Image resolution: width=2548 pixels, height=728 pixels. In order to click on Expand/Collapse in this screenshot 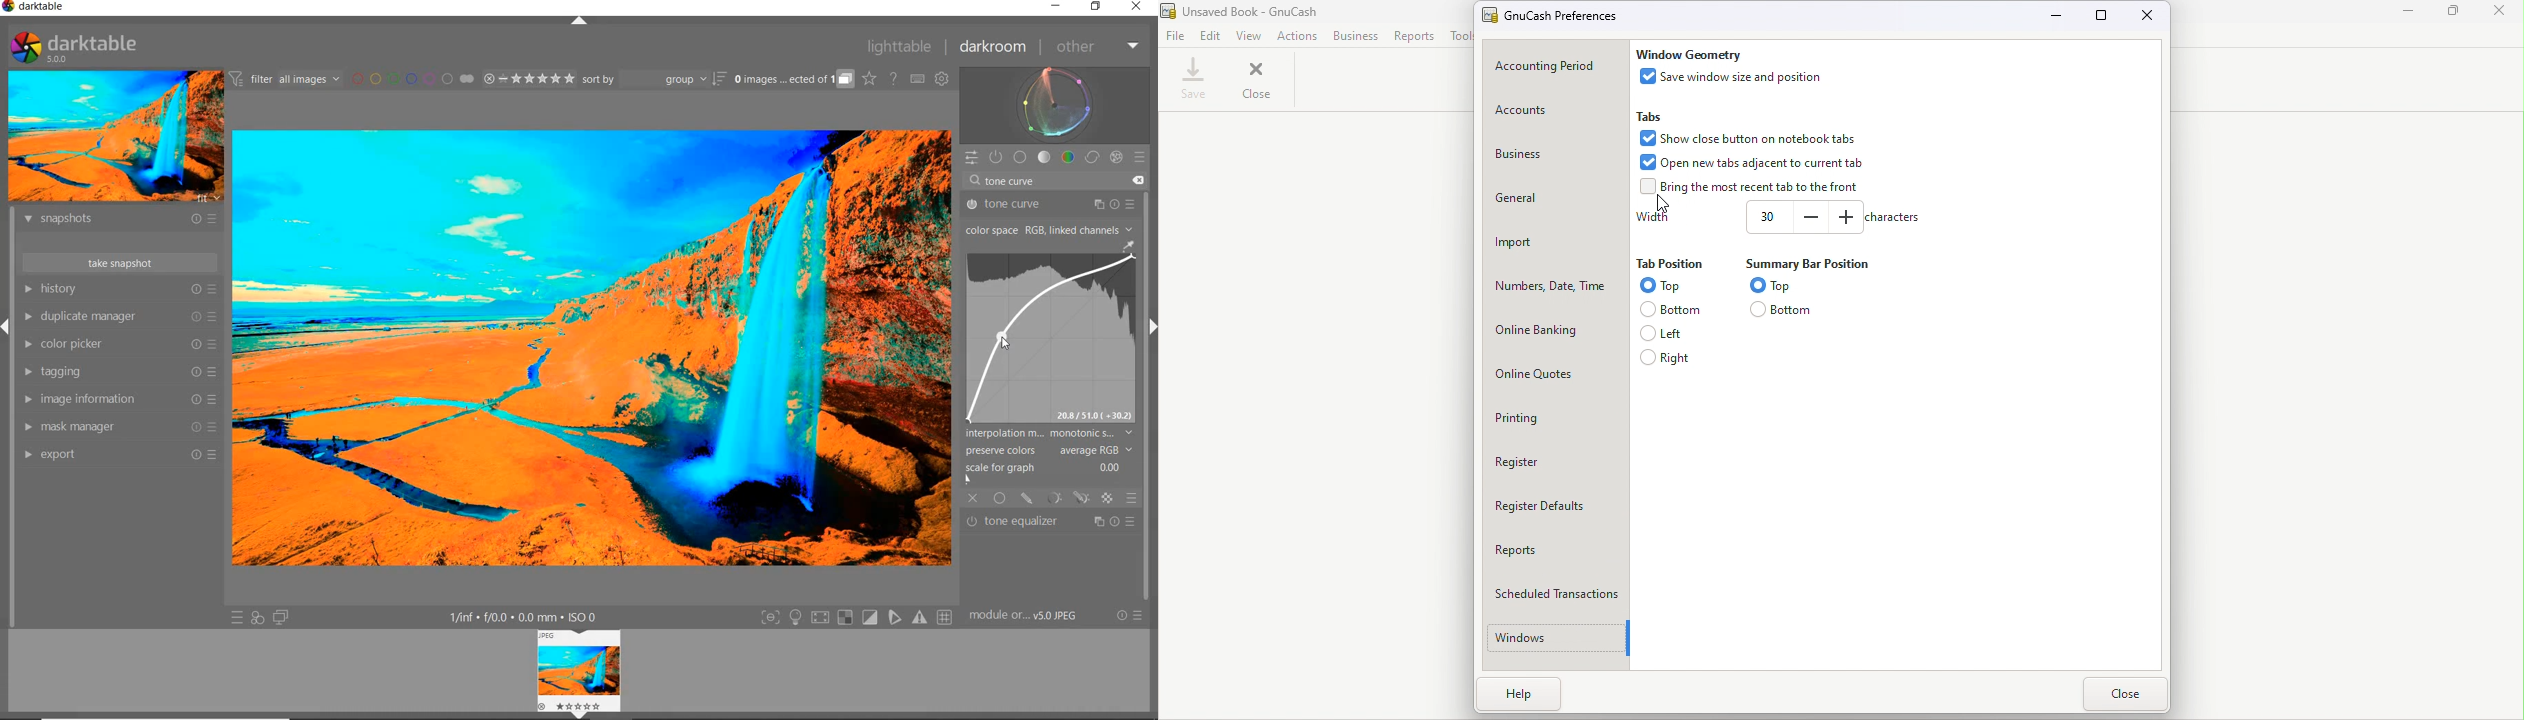, I will do `click(581, 715)`.